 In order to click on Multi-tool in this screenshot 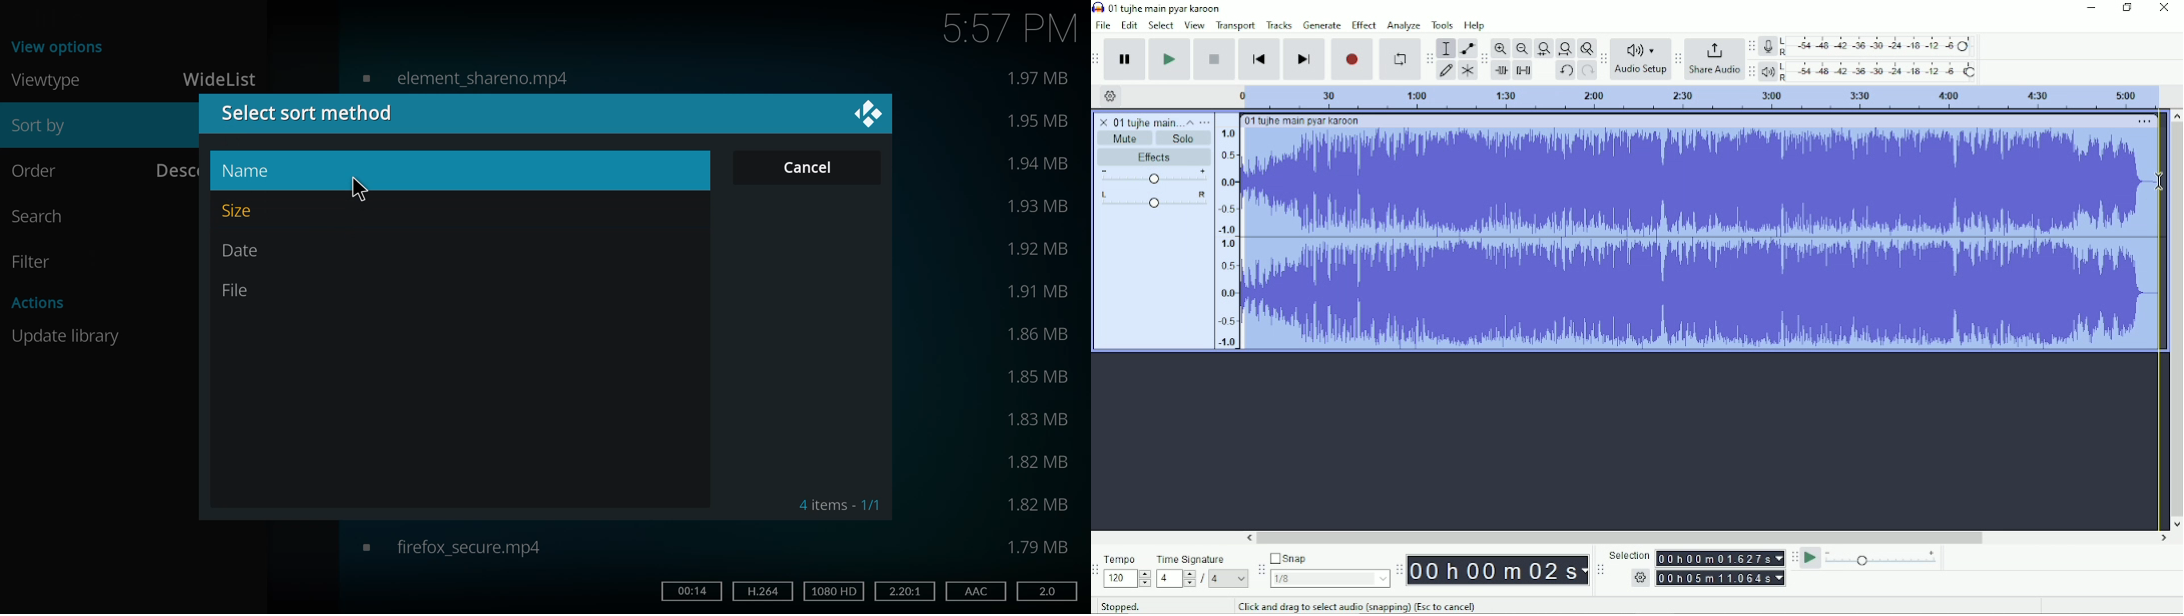, I will do `click(1466, 70)`.